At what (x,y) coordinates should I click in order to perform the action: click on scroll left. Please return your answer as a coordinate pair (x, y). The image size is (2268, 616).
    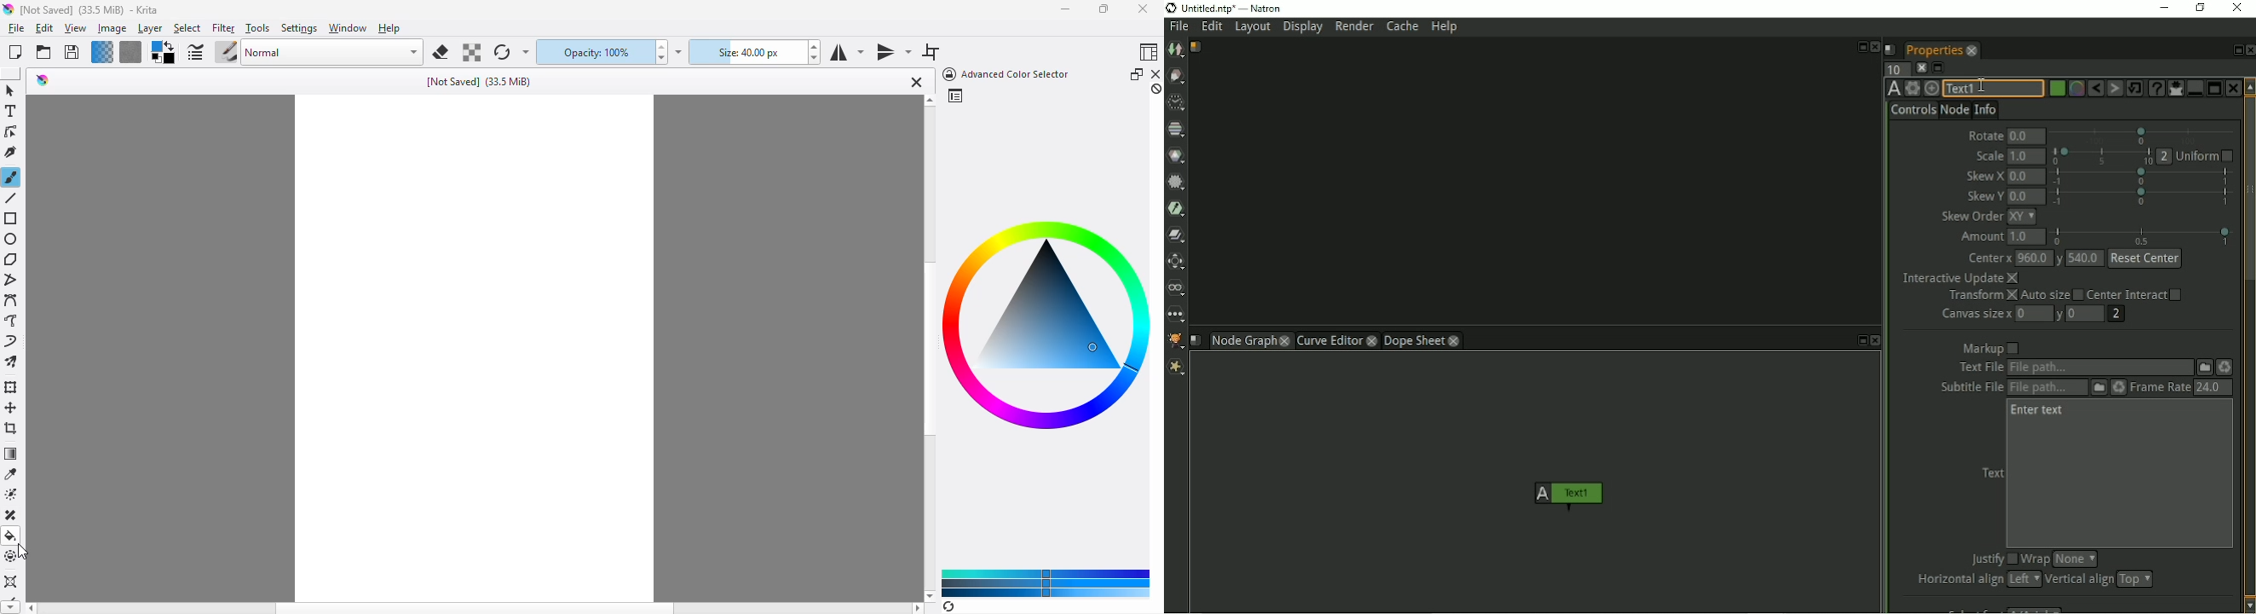
    Looking at the image, I should click on (30, 608).